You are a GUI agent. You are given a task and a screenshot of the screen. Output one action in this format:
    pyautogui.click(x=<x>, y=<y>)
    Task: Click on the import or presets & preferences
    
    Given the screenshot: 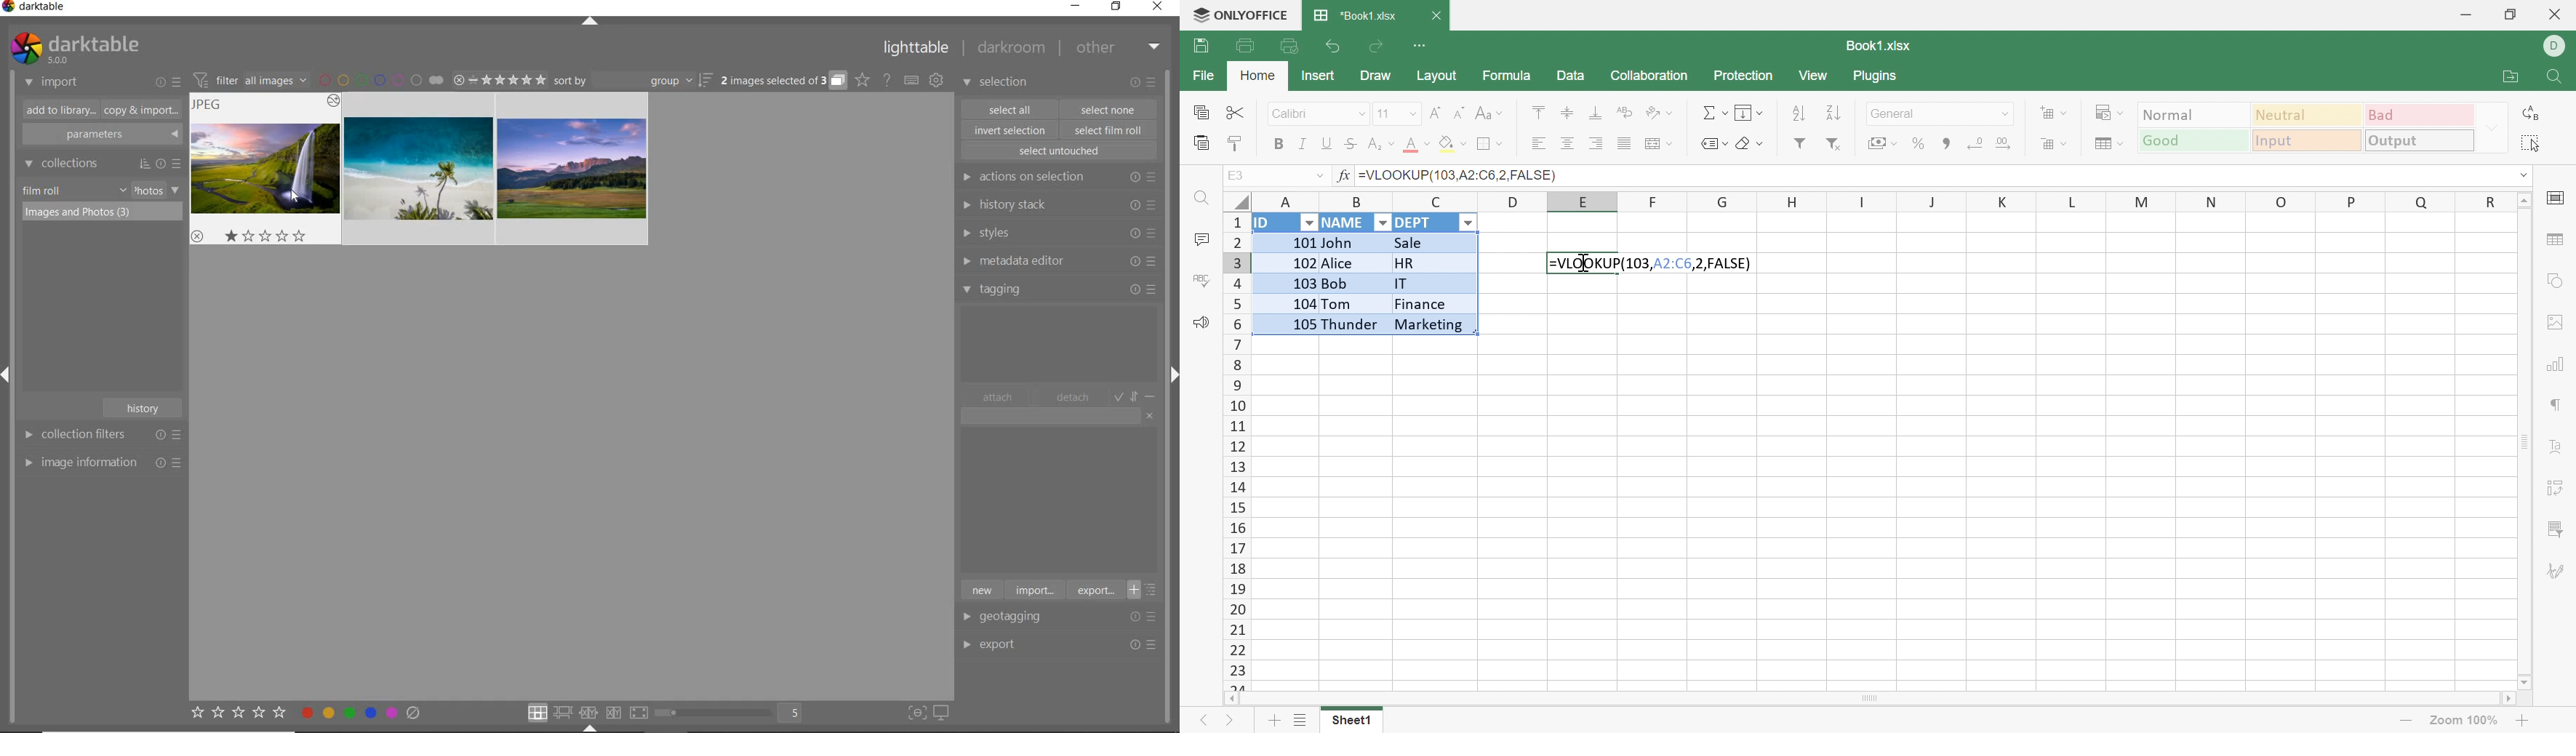 What is the action you would take?
    pyautogui.click(x=168, y=81)
    